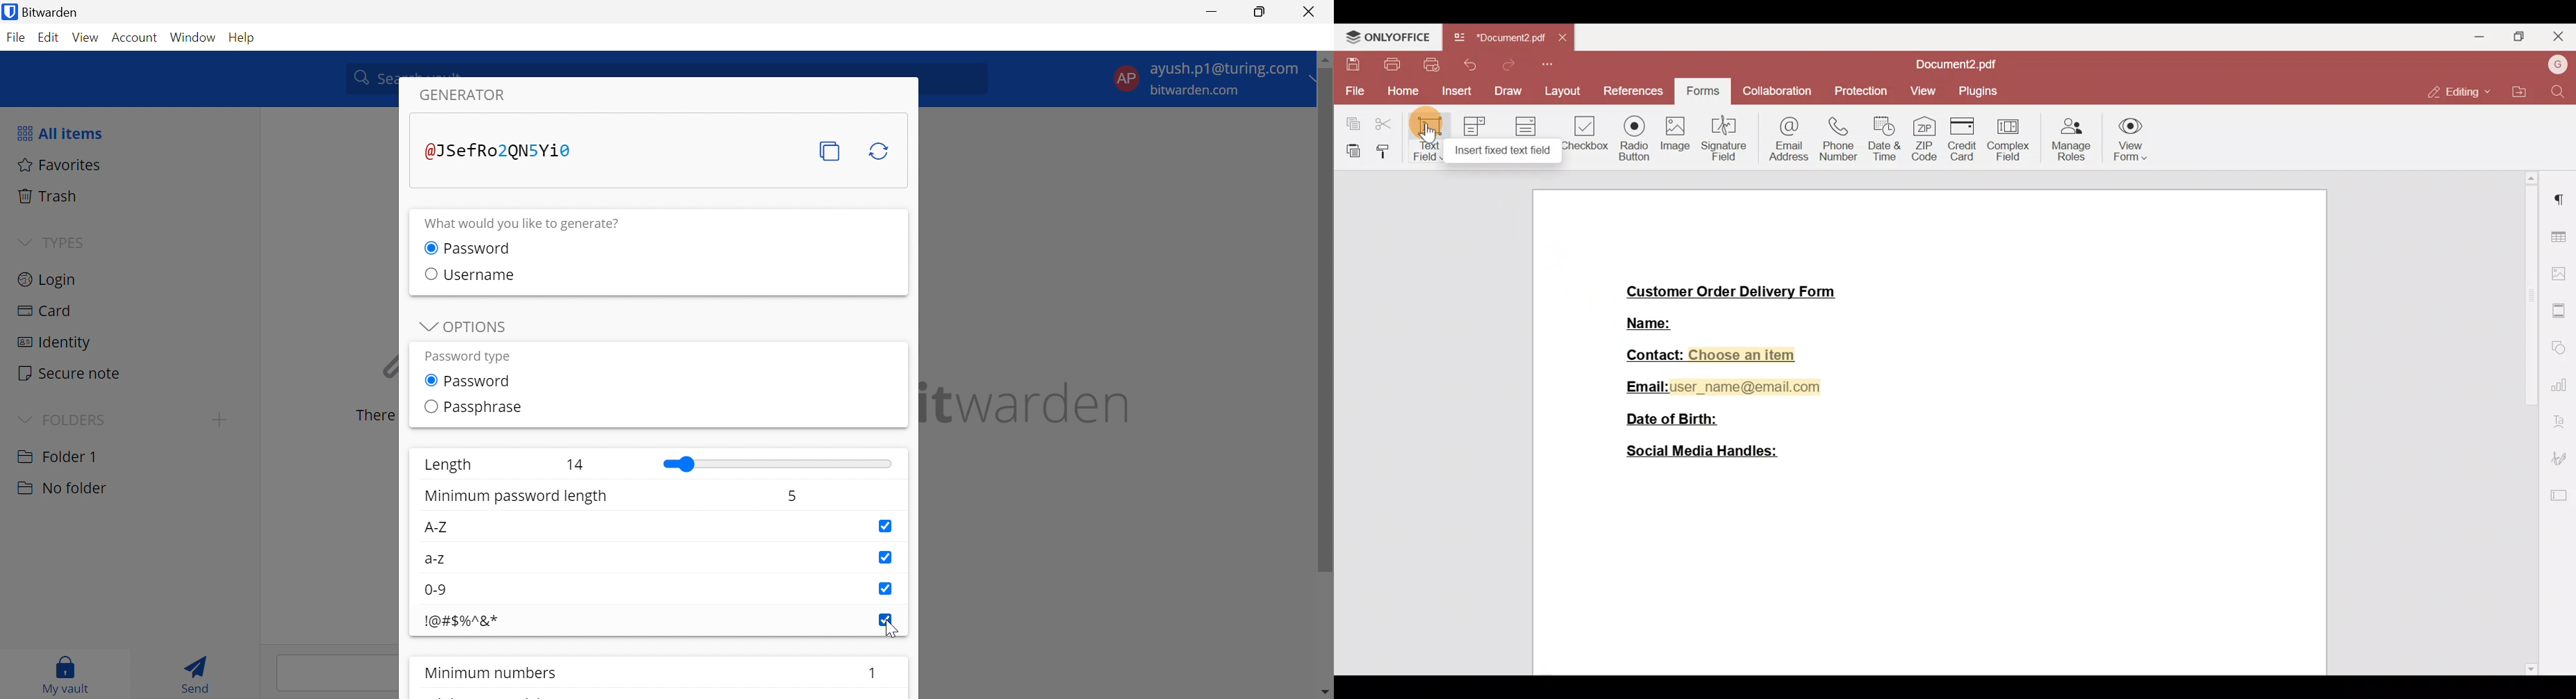 The width and height of the screenshot is (2576, 700). Describe the element at coordinates (1385, 125) in the screenshot. I see `Cut` at that location.